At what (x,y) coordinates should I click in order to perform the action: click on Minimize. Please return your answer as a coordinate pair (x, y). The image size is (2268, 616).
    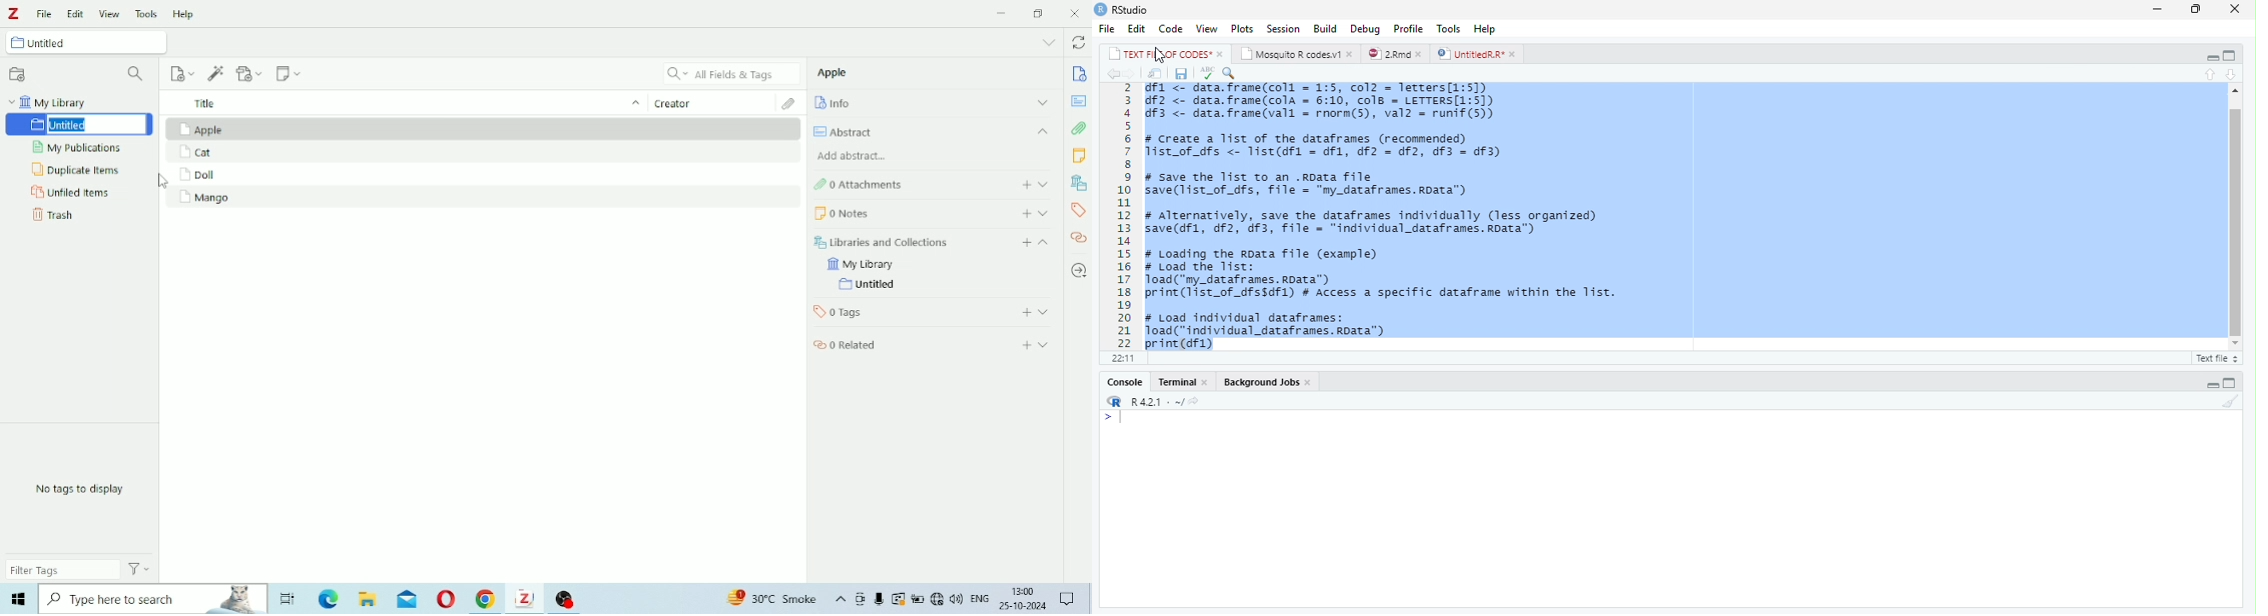
    Looking at the image, I should click on (1001, 14).